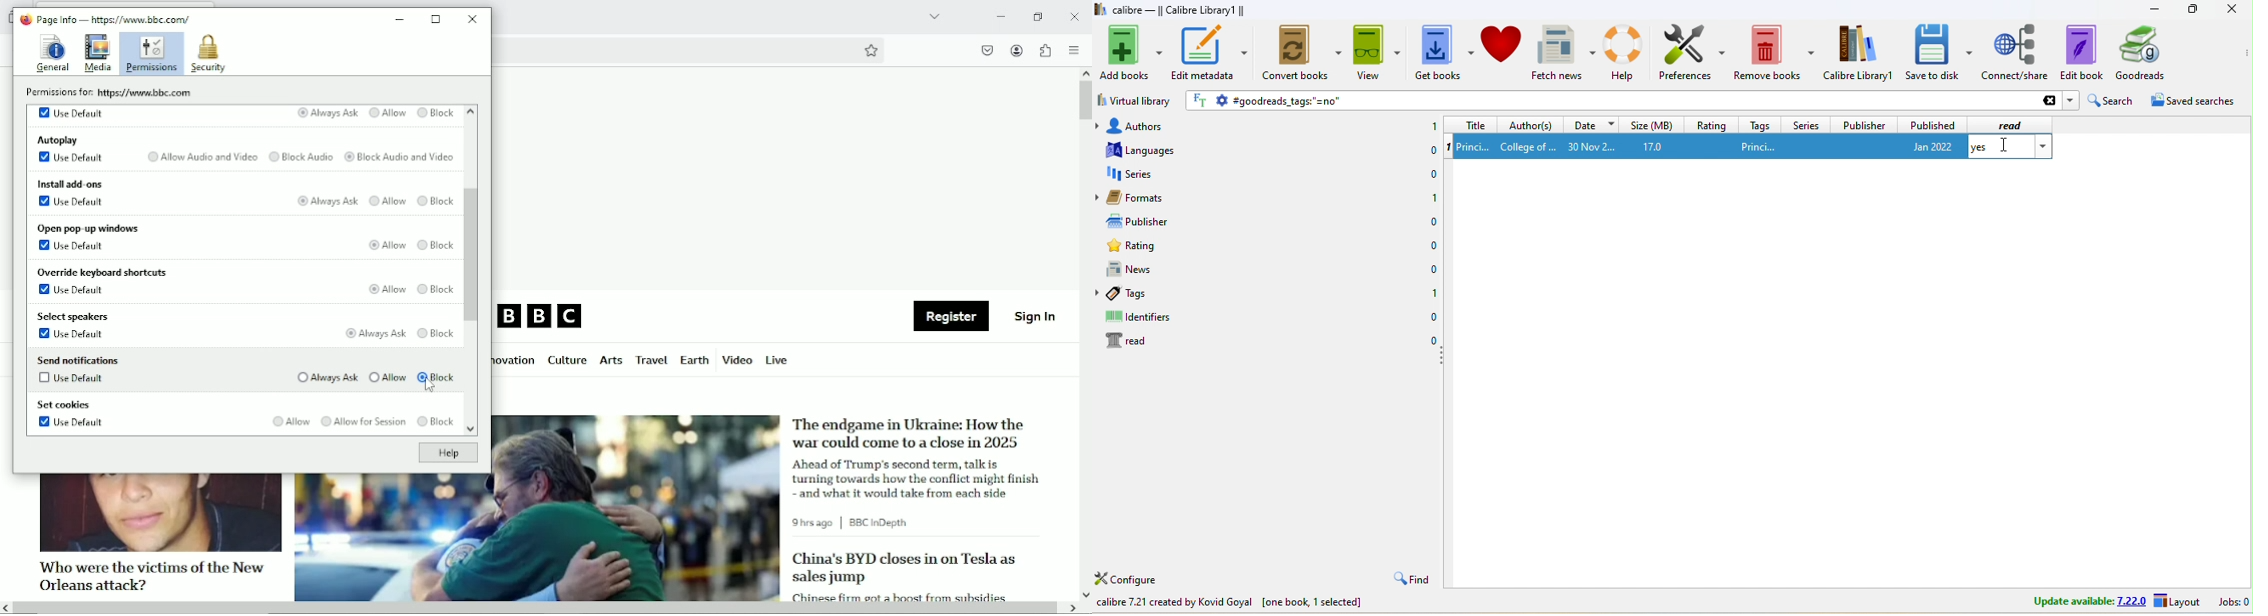 The height and width of the screenshot is (616, 2268). Describe the element at coordinates (1140, 176) in the screenshot. I see `series` at that location.